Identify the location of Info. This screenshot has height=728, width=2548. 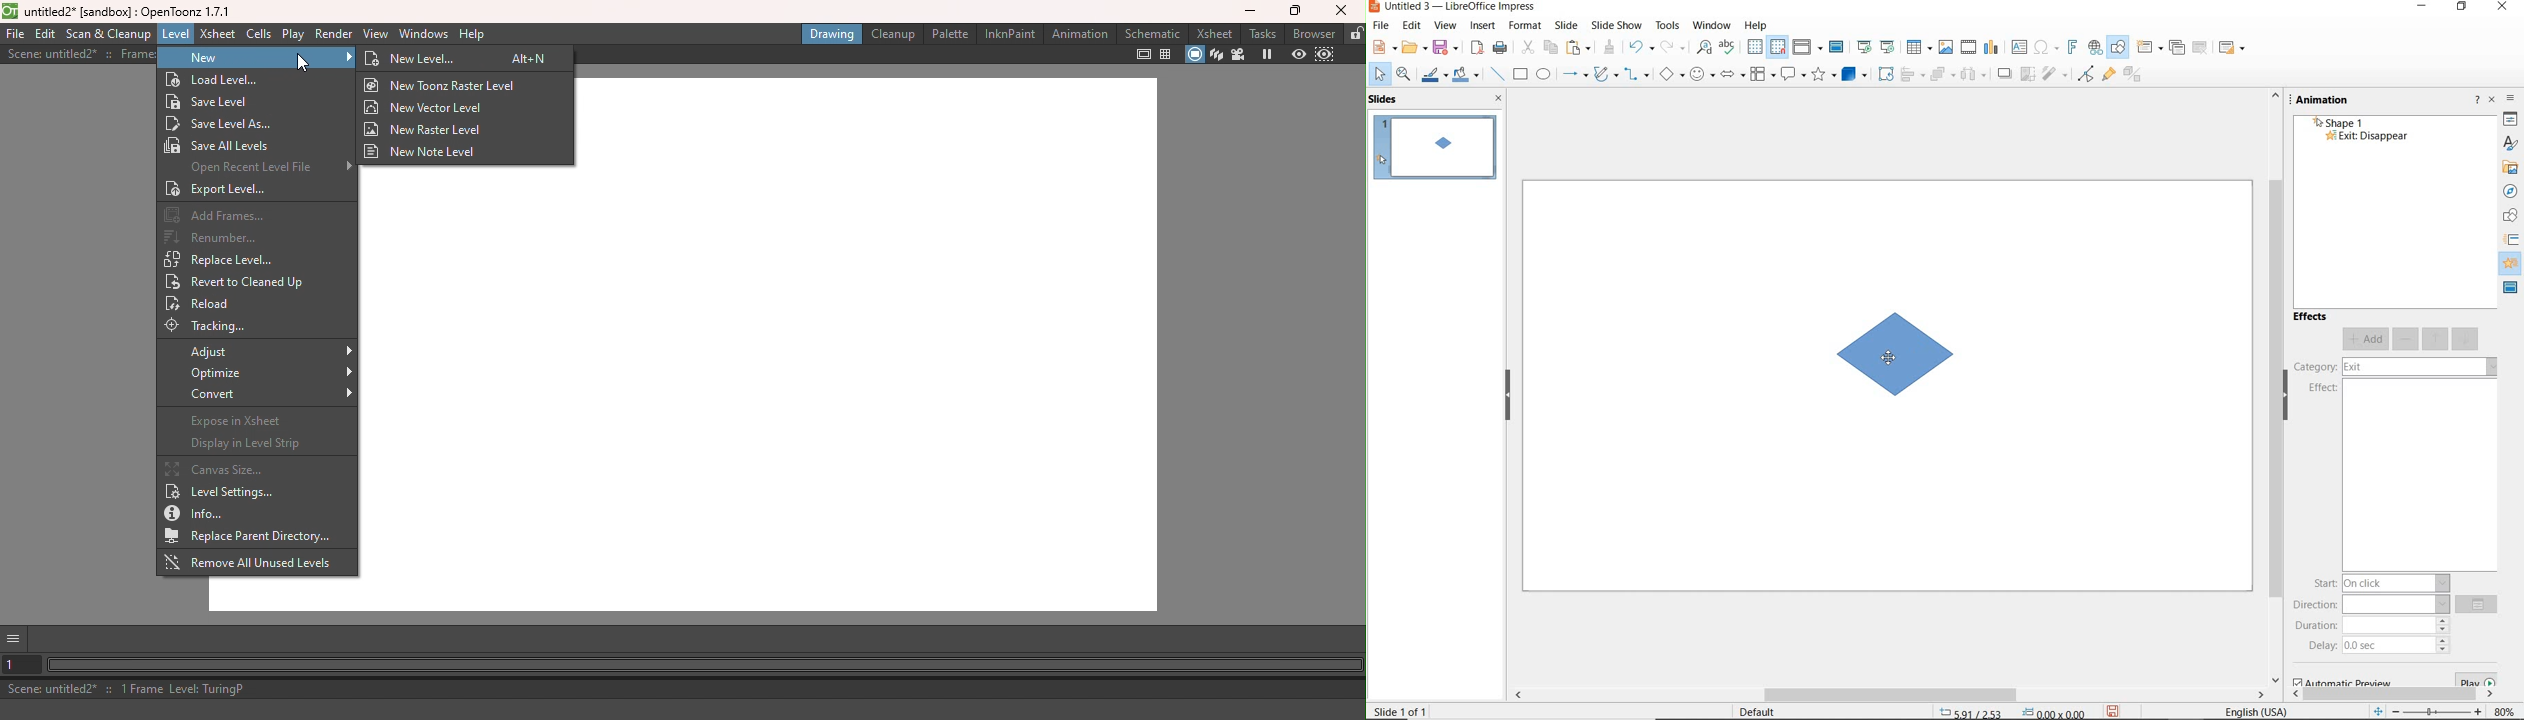
(203, 513).